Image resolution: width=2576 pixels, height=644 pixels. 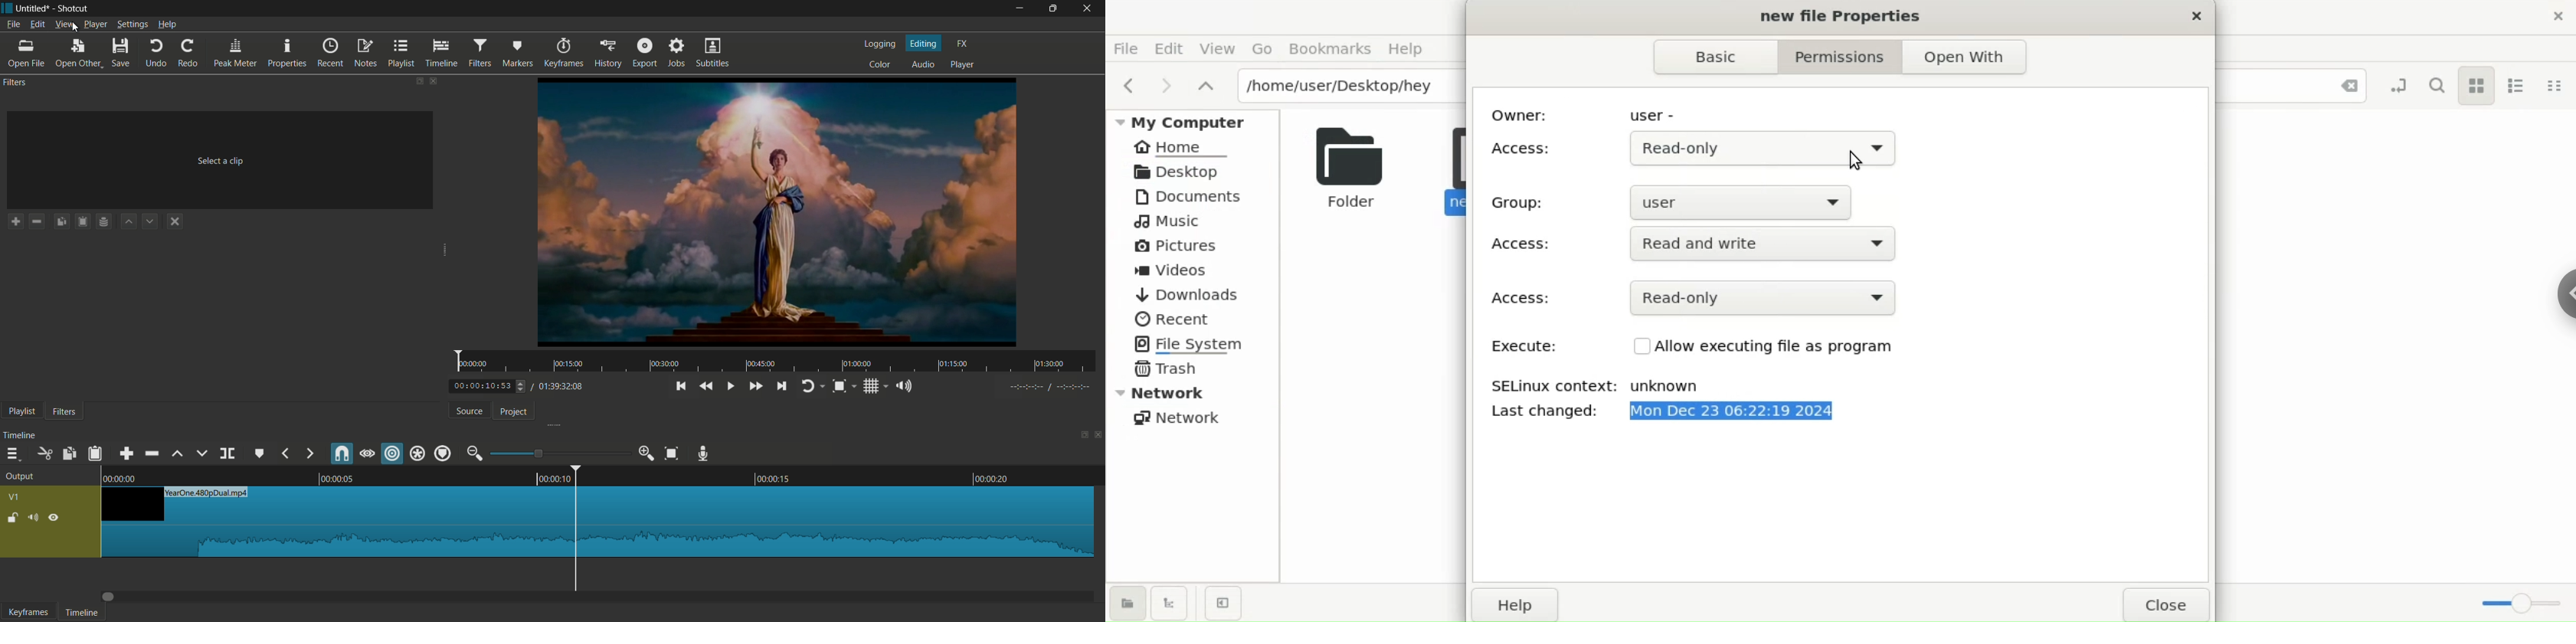 I want to click on toggle zoom, so click(x=840, y=386).